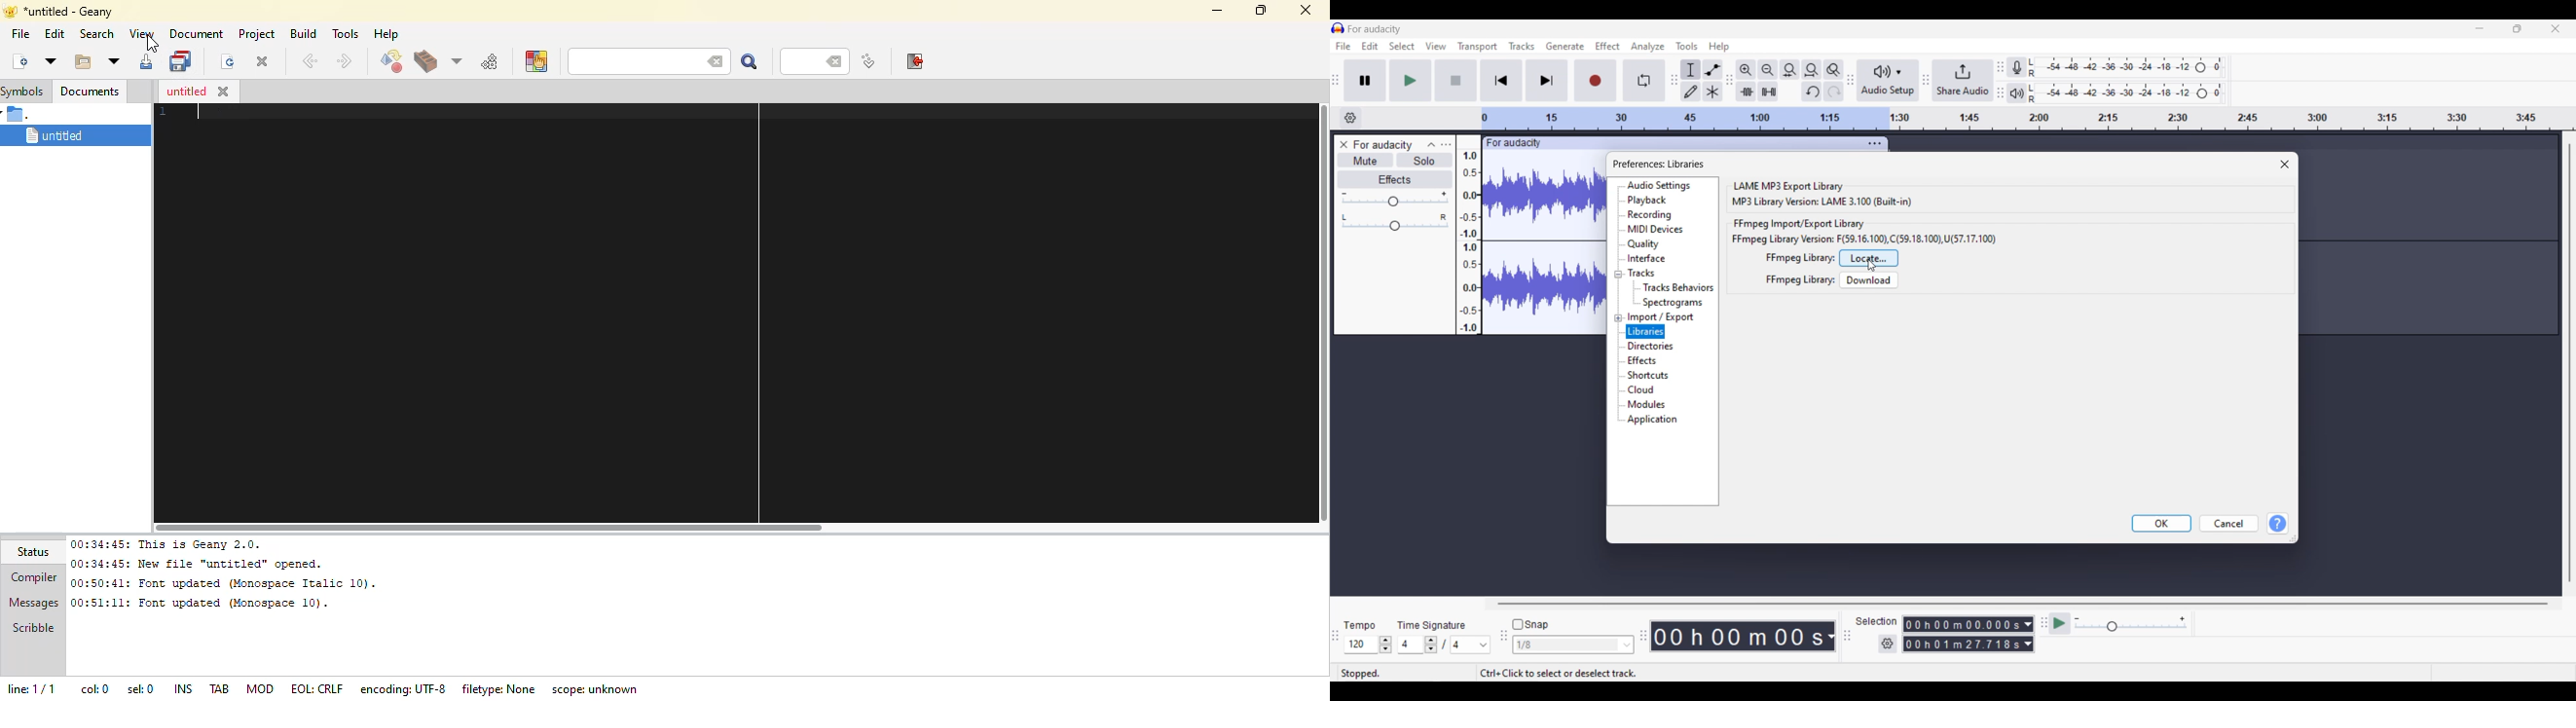 The width and height of the screenshot is (2576, 728). Describe the element at coordinates (1652, 201) in the screenshot. I see `Playback` at that location.